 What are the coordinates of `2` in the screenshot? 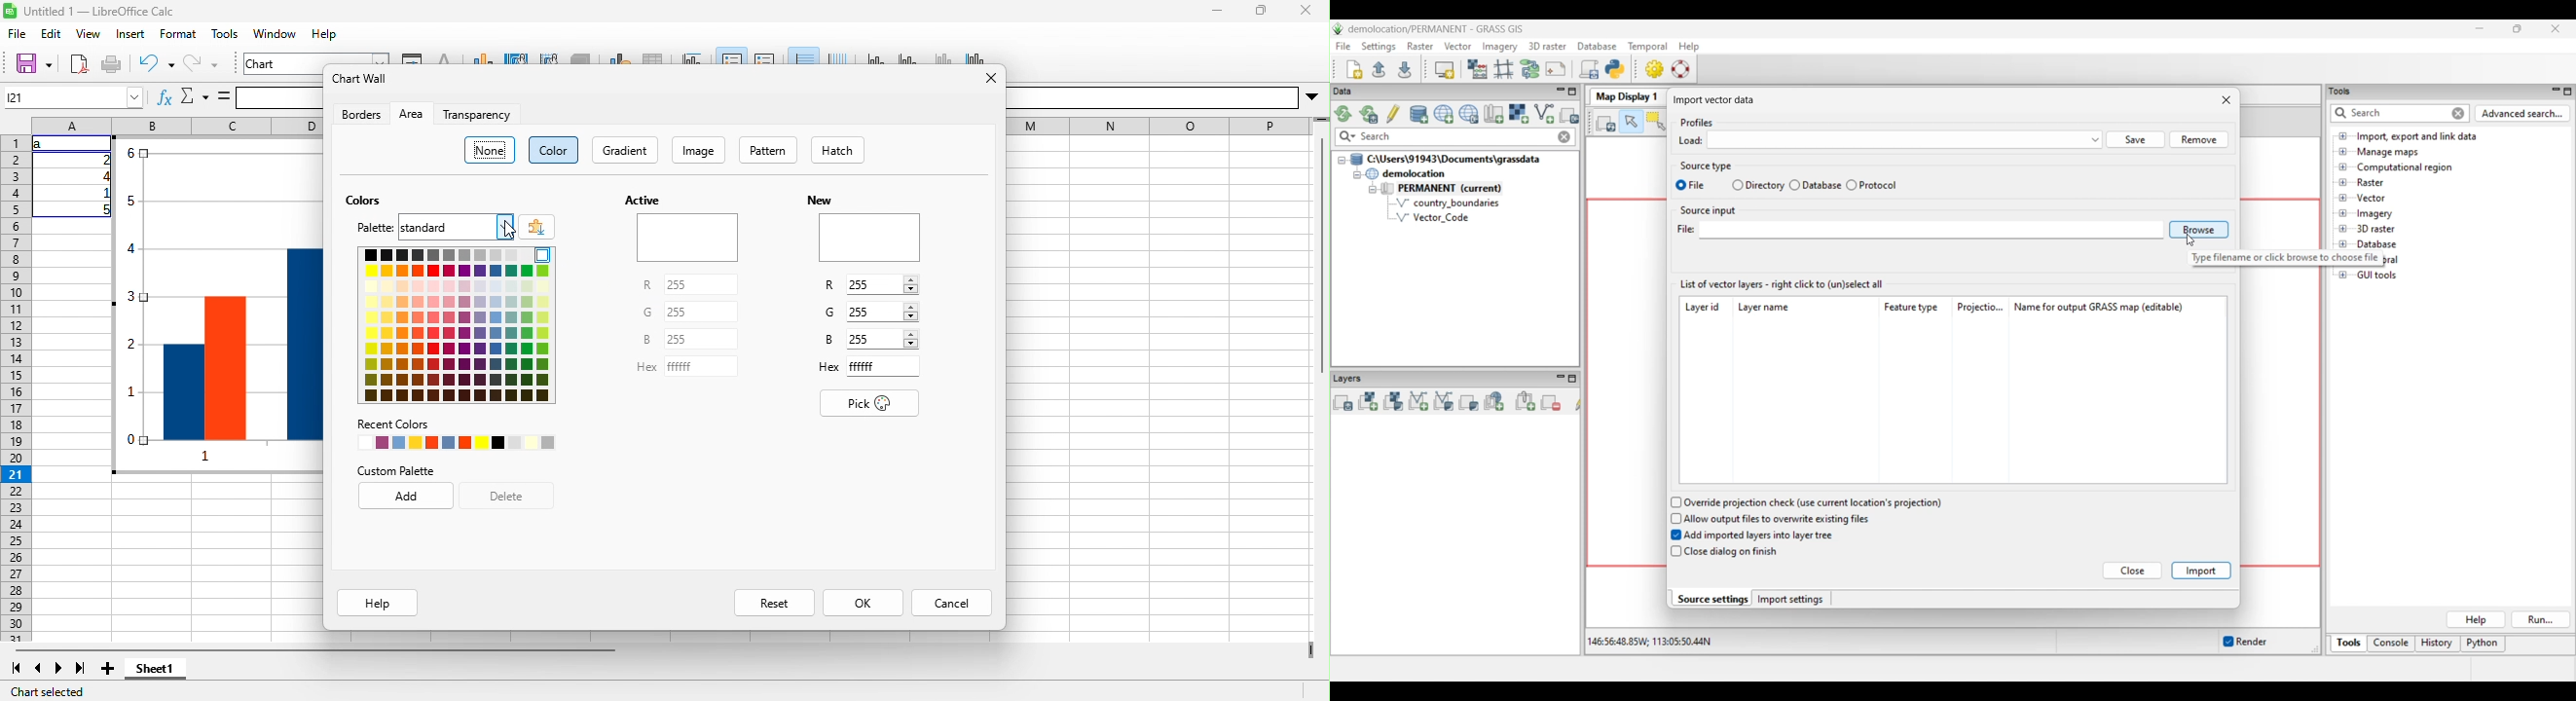 It's located at (103, 160).